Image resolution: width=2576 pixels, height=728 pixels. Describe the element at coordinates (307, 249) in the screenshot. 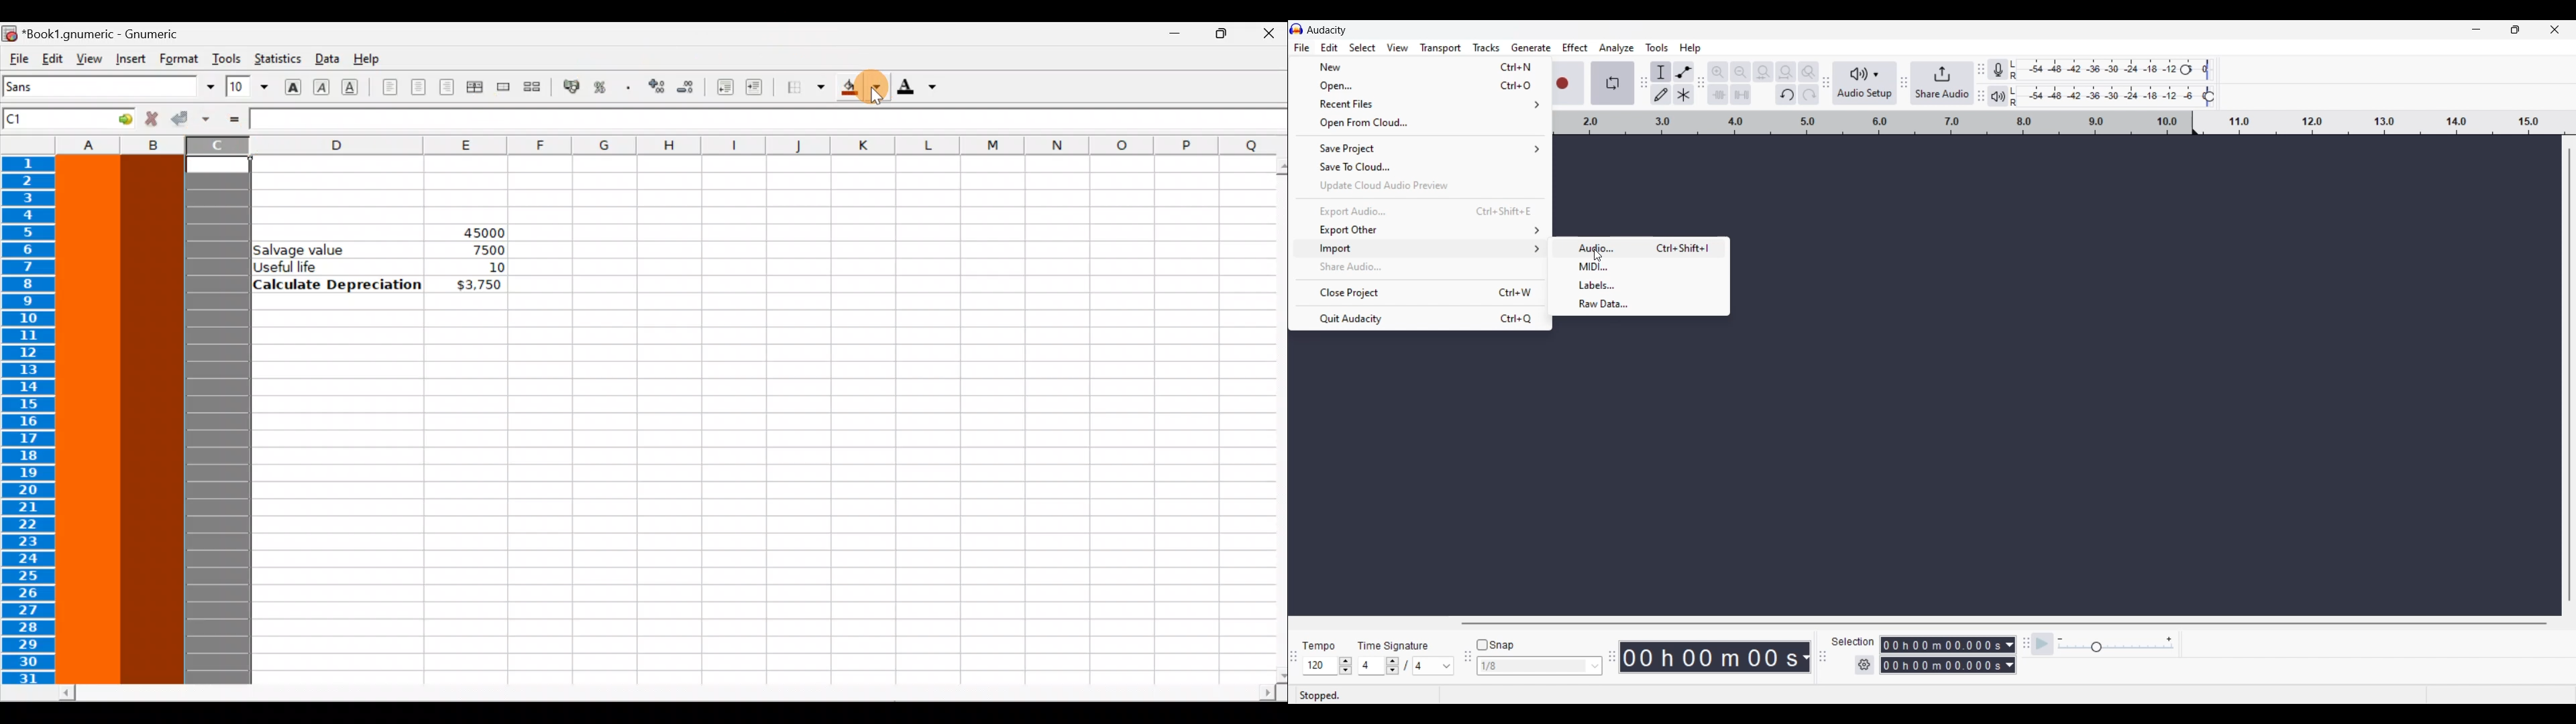

I see `Salvage value` at that location.